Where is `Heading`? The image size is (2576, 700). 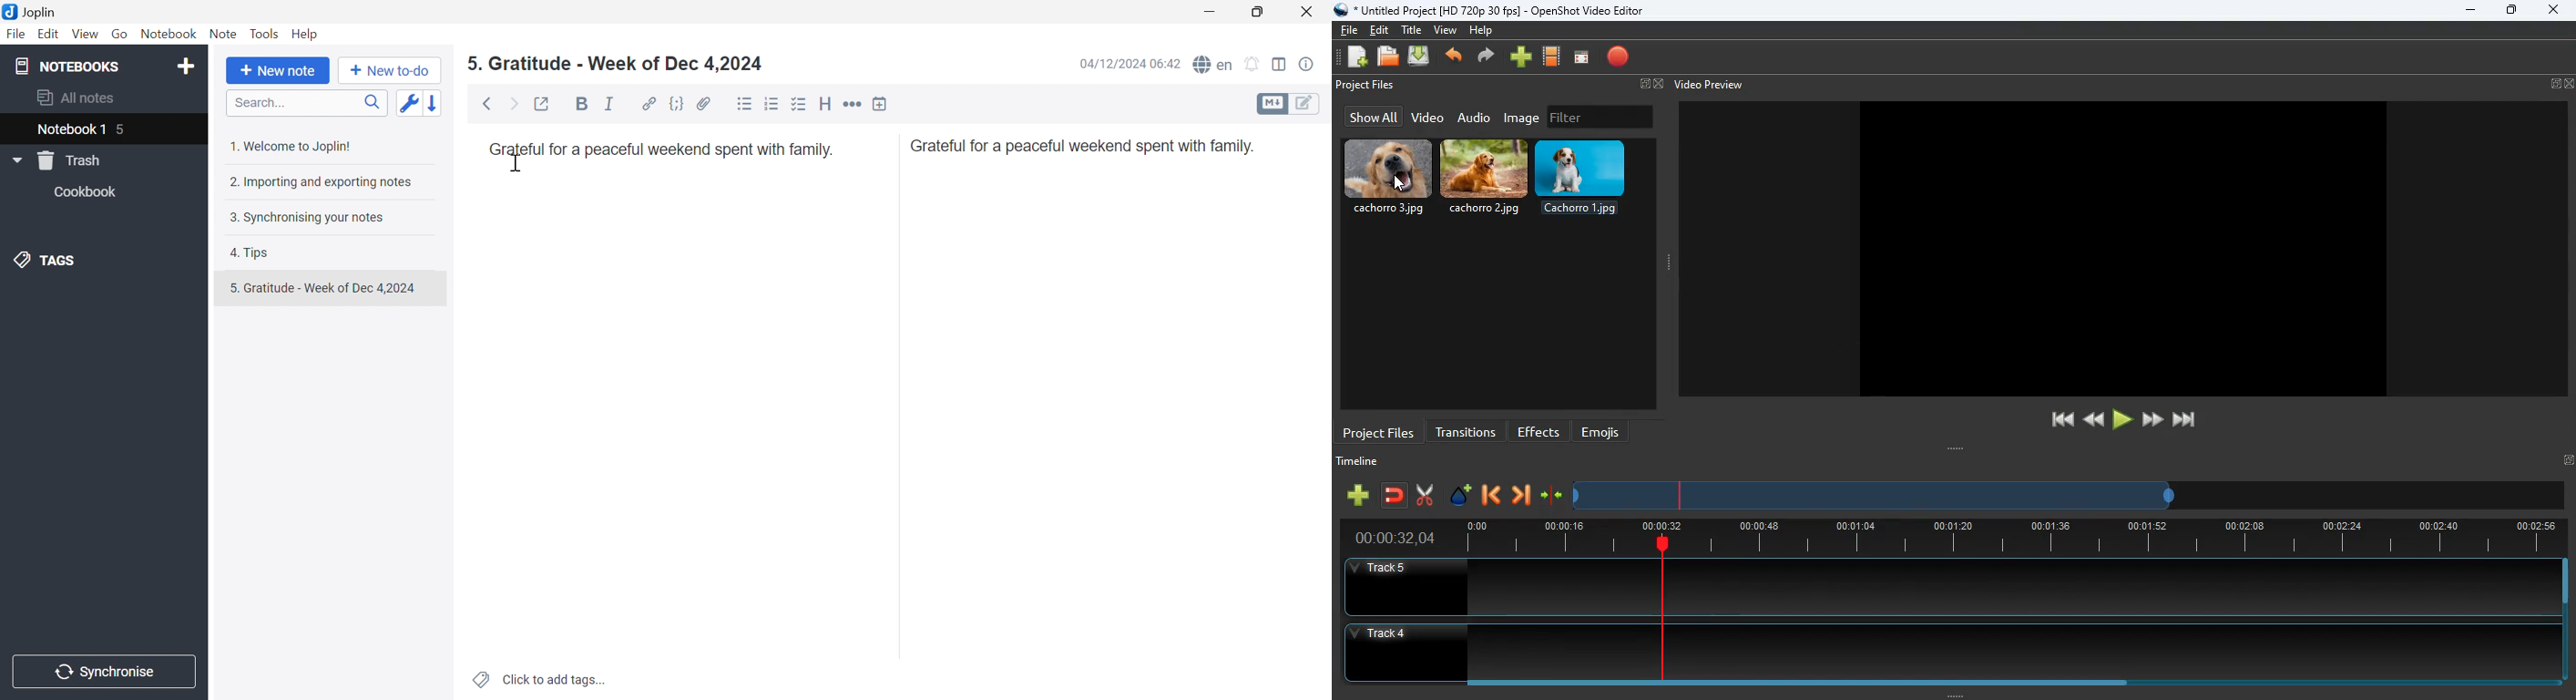 Heading is located at coordinates (828, 103).